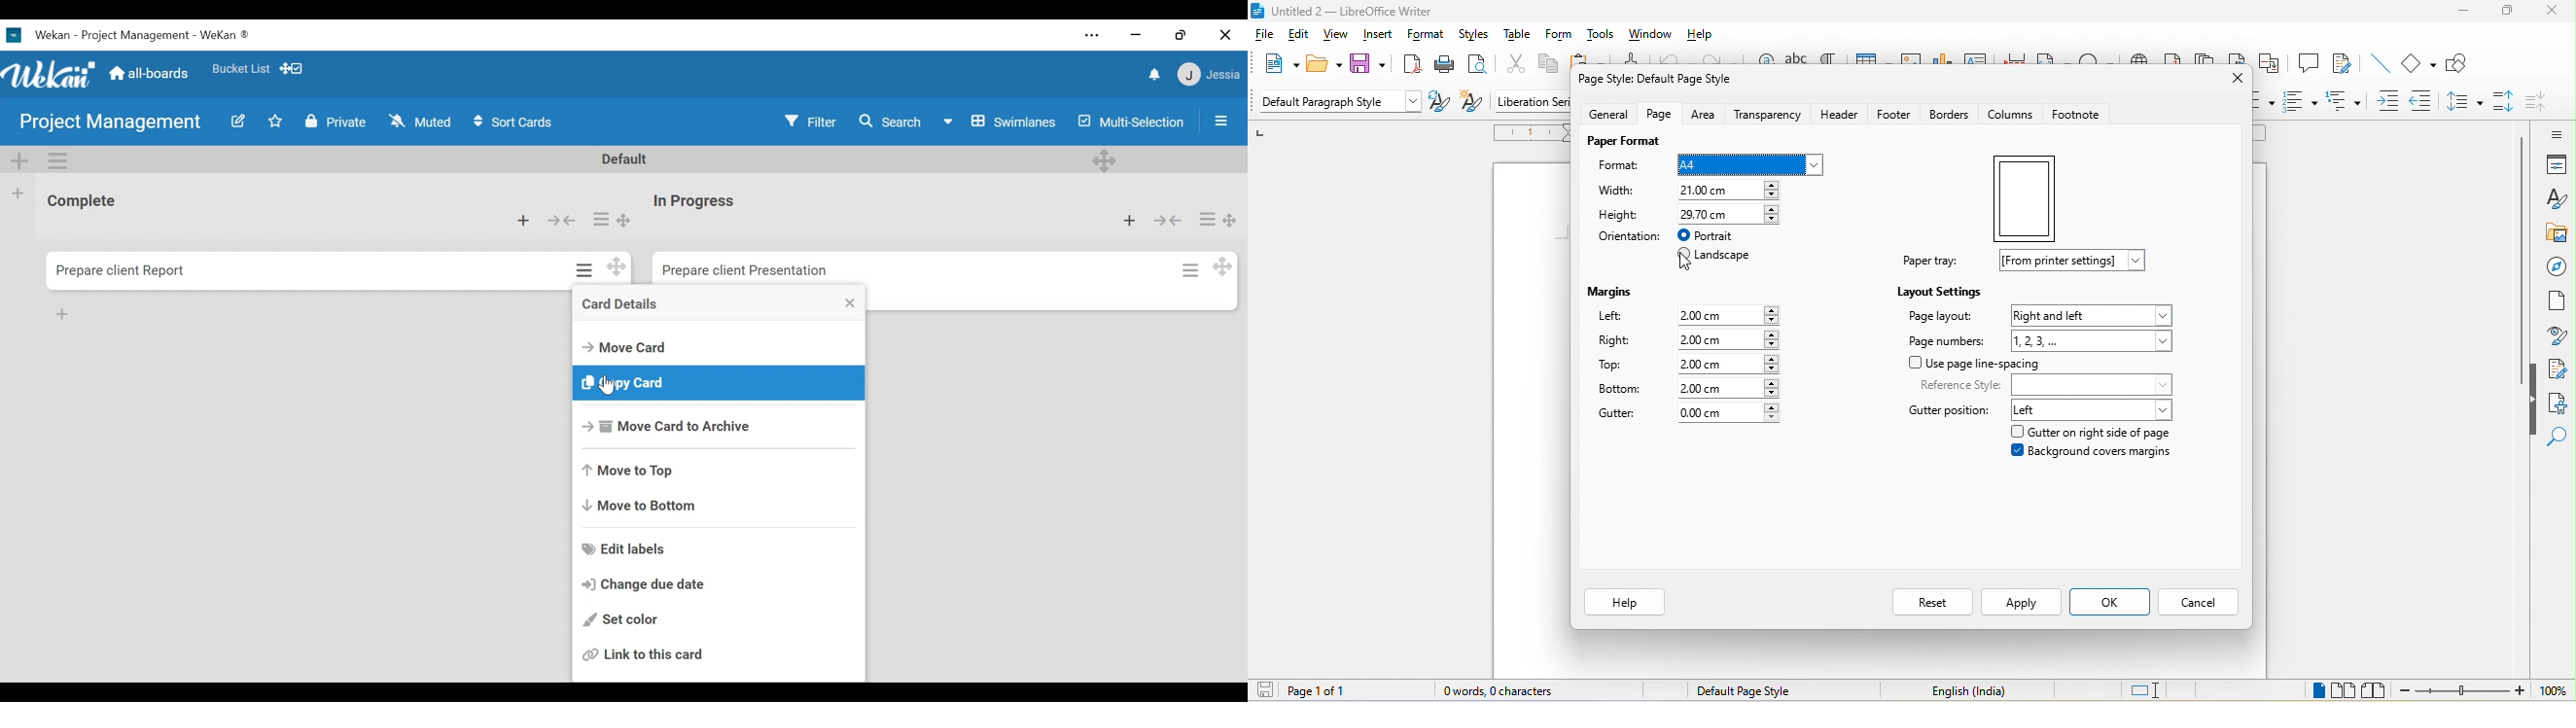 This screenshot has height=728, width=2576. What do you see at coordinates (17, 194) in the screenshot?
I see `Add  list` at bounding box center [17, 194].